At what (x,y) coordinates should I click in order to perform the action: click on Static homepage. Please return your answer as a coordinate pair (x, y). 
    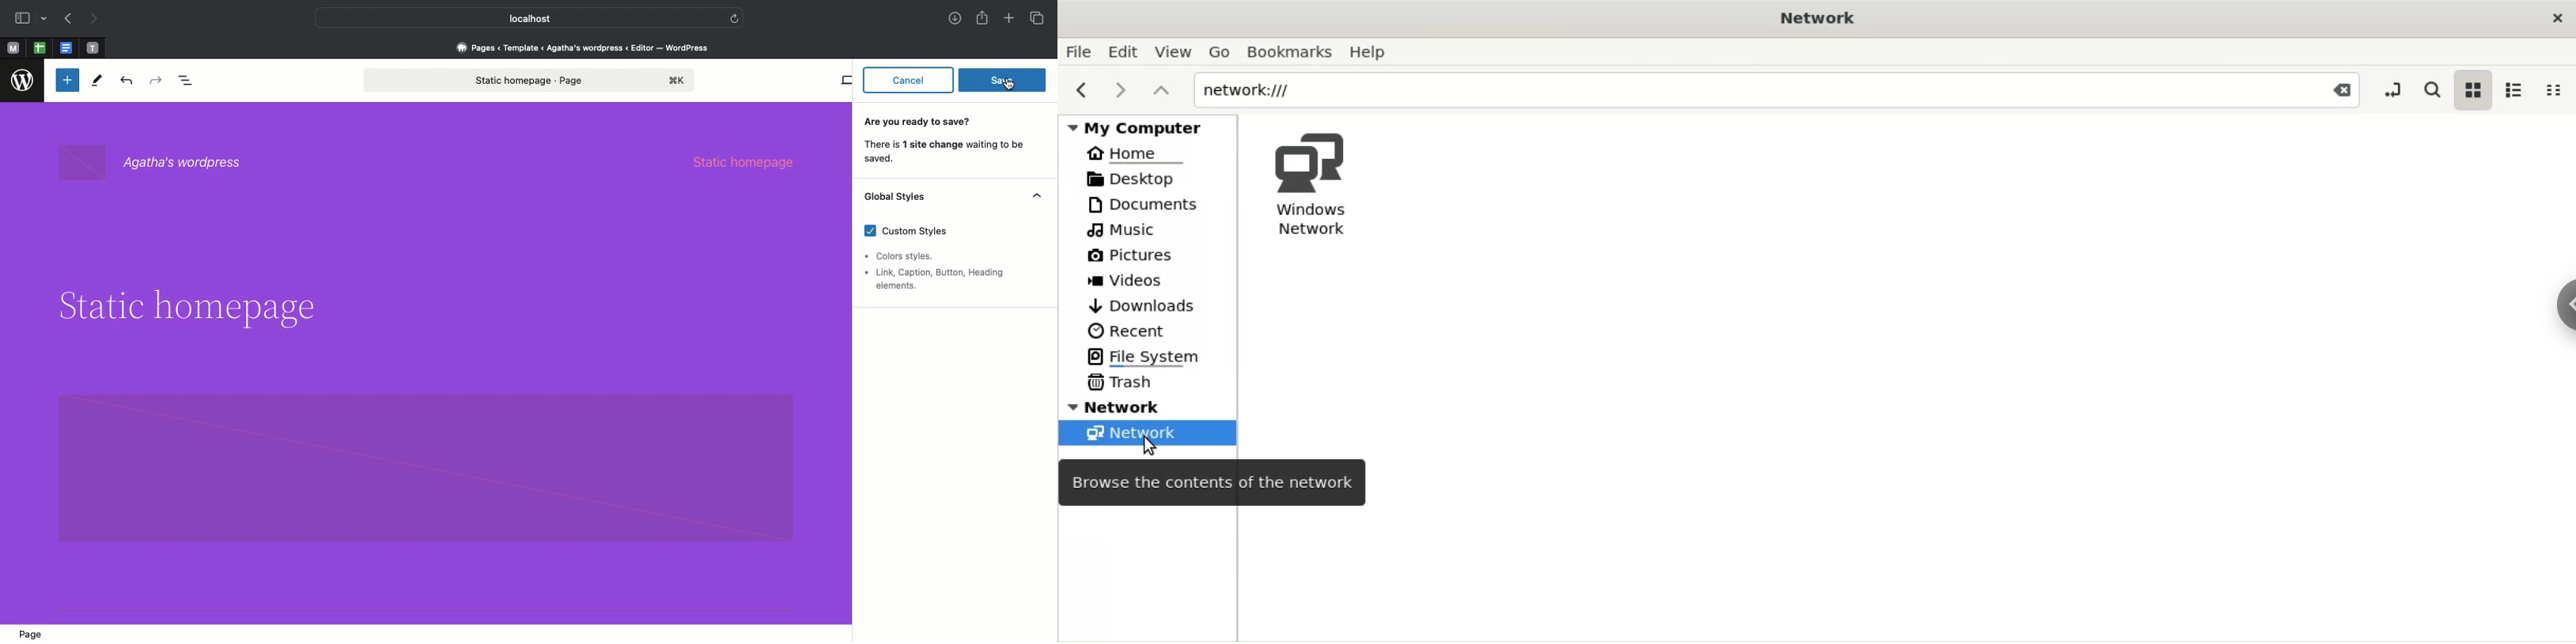
    Looking at the image, I should click on (531, 80).